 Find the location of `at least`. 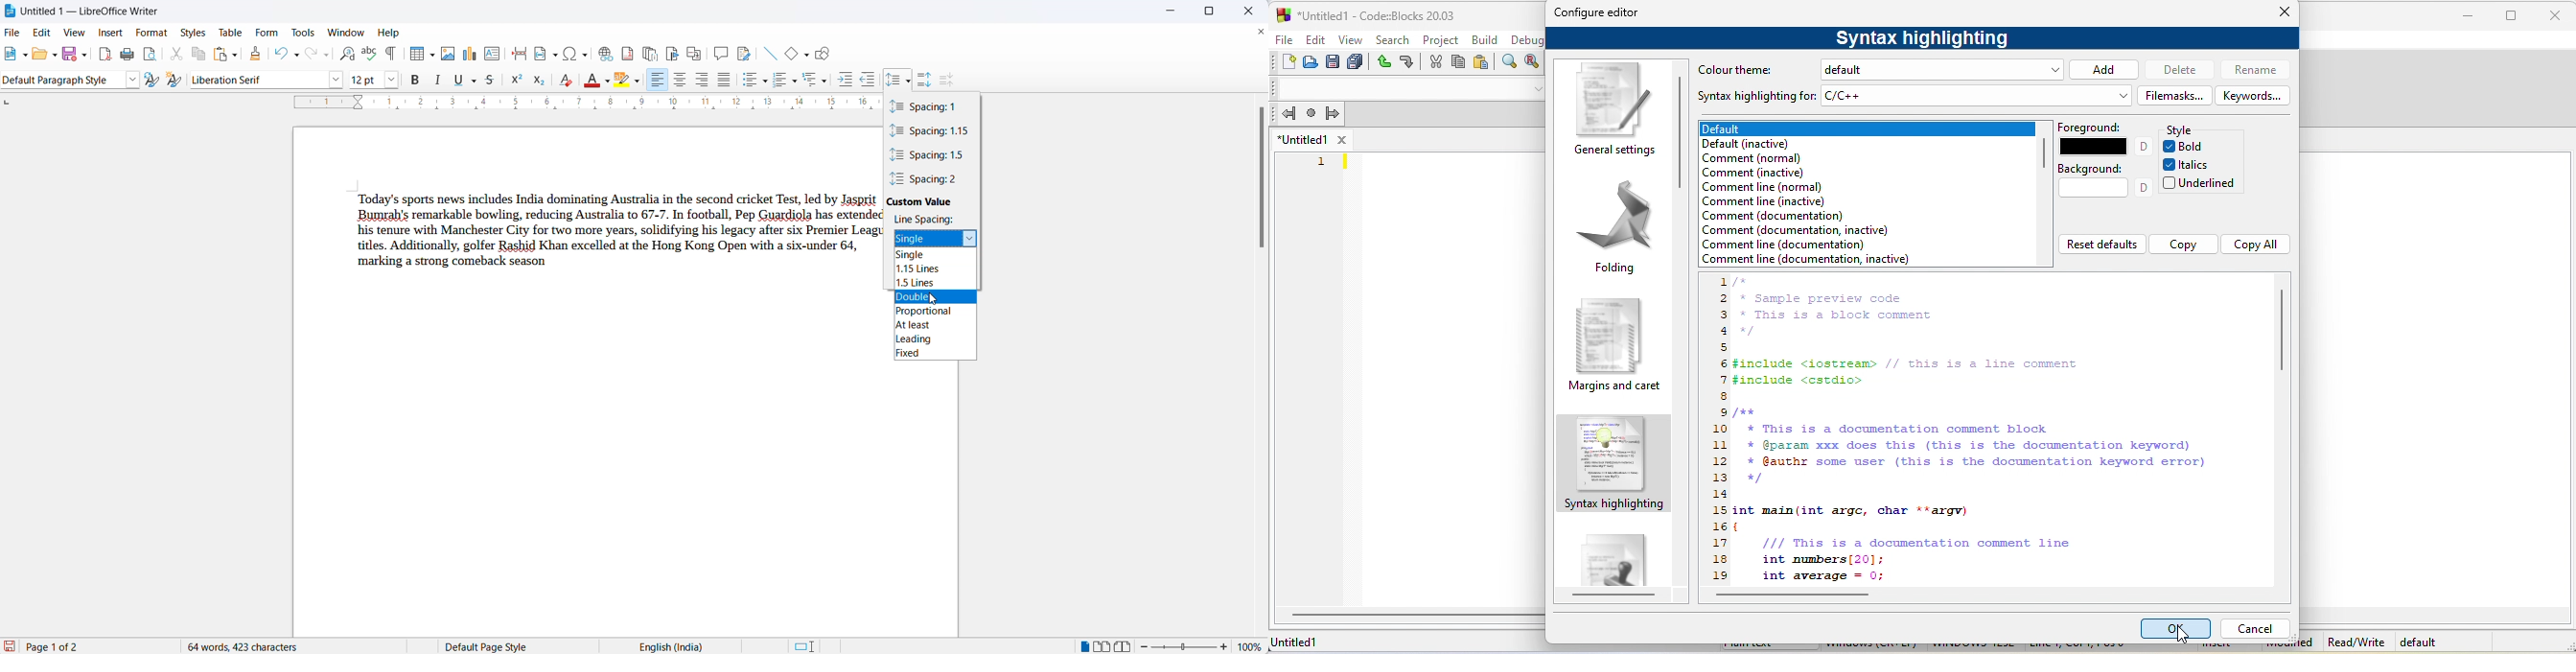

at least is located at coordinates (938, 328).